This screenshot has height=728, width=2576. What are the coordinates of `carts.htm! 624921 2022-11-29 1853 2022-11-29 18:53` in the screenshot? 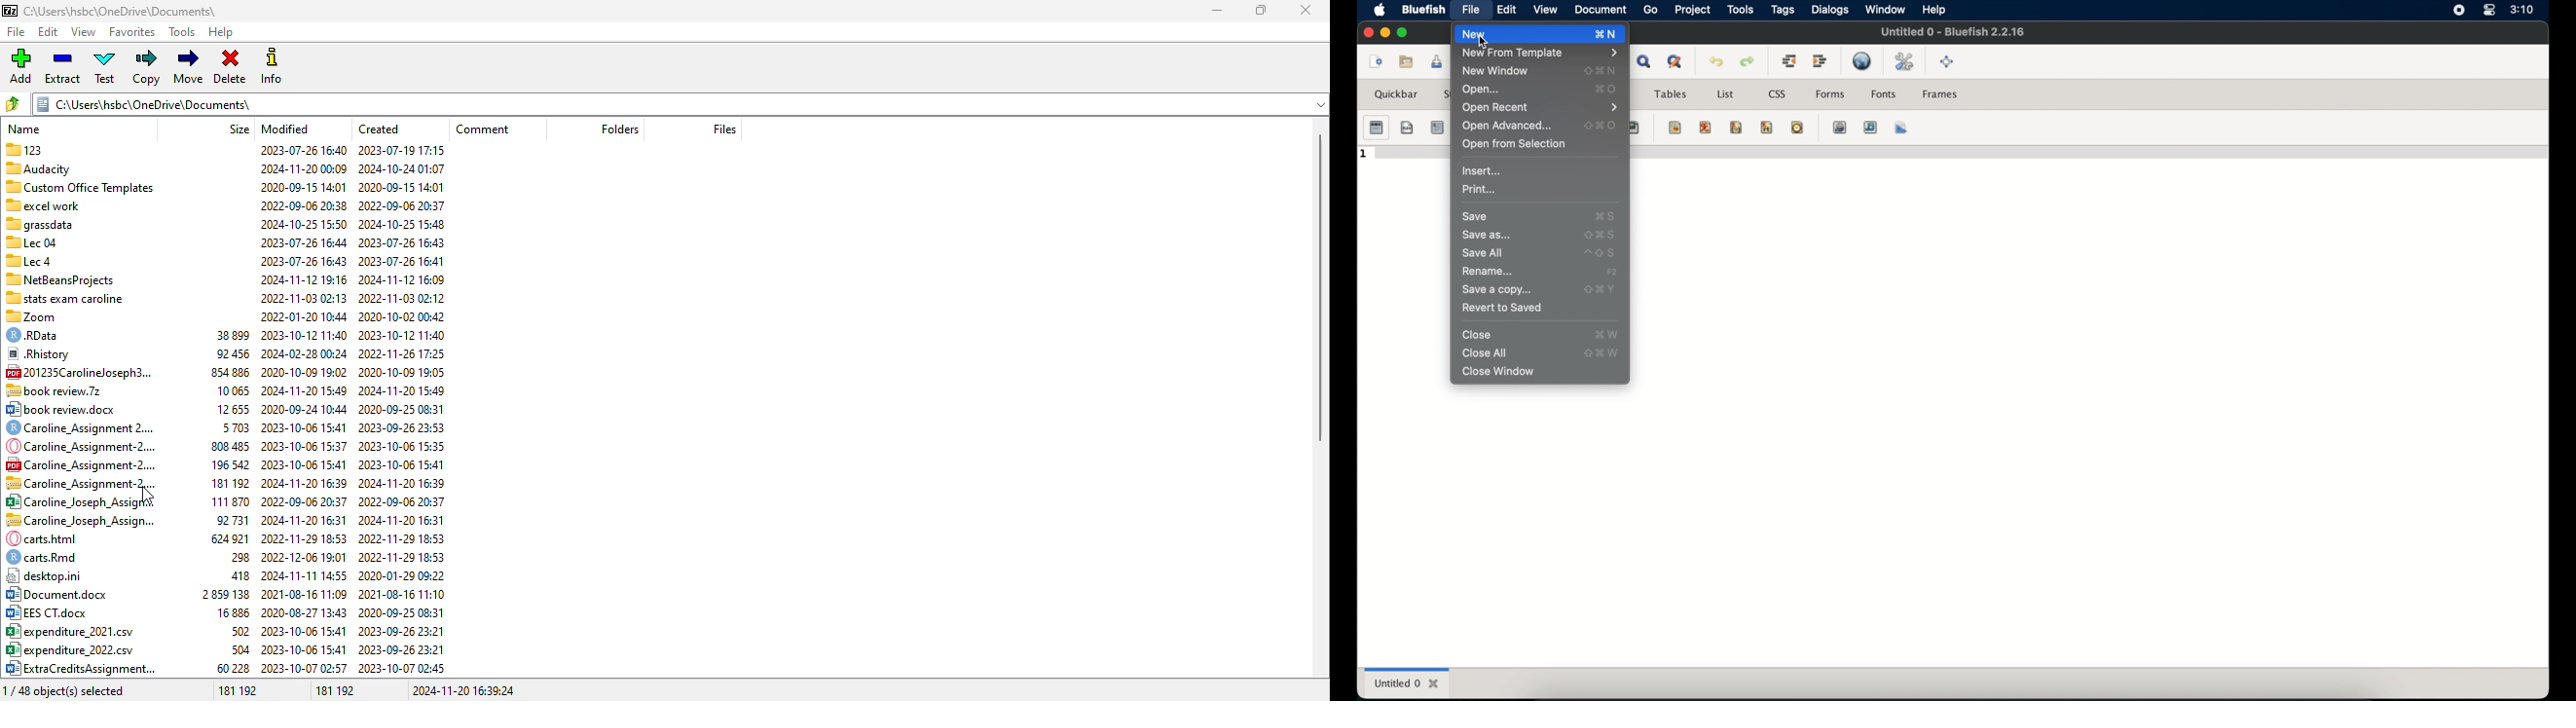 It's located at (224, 538).